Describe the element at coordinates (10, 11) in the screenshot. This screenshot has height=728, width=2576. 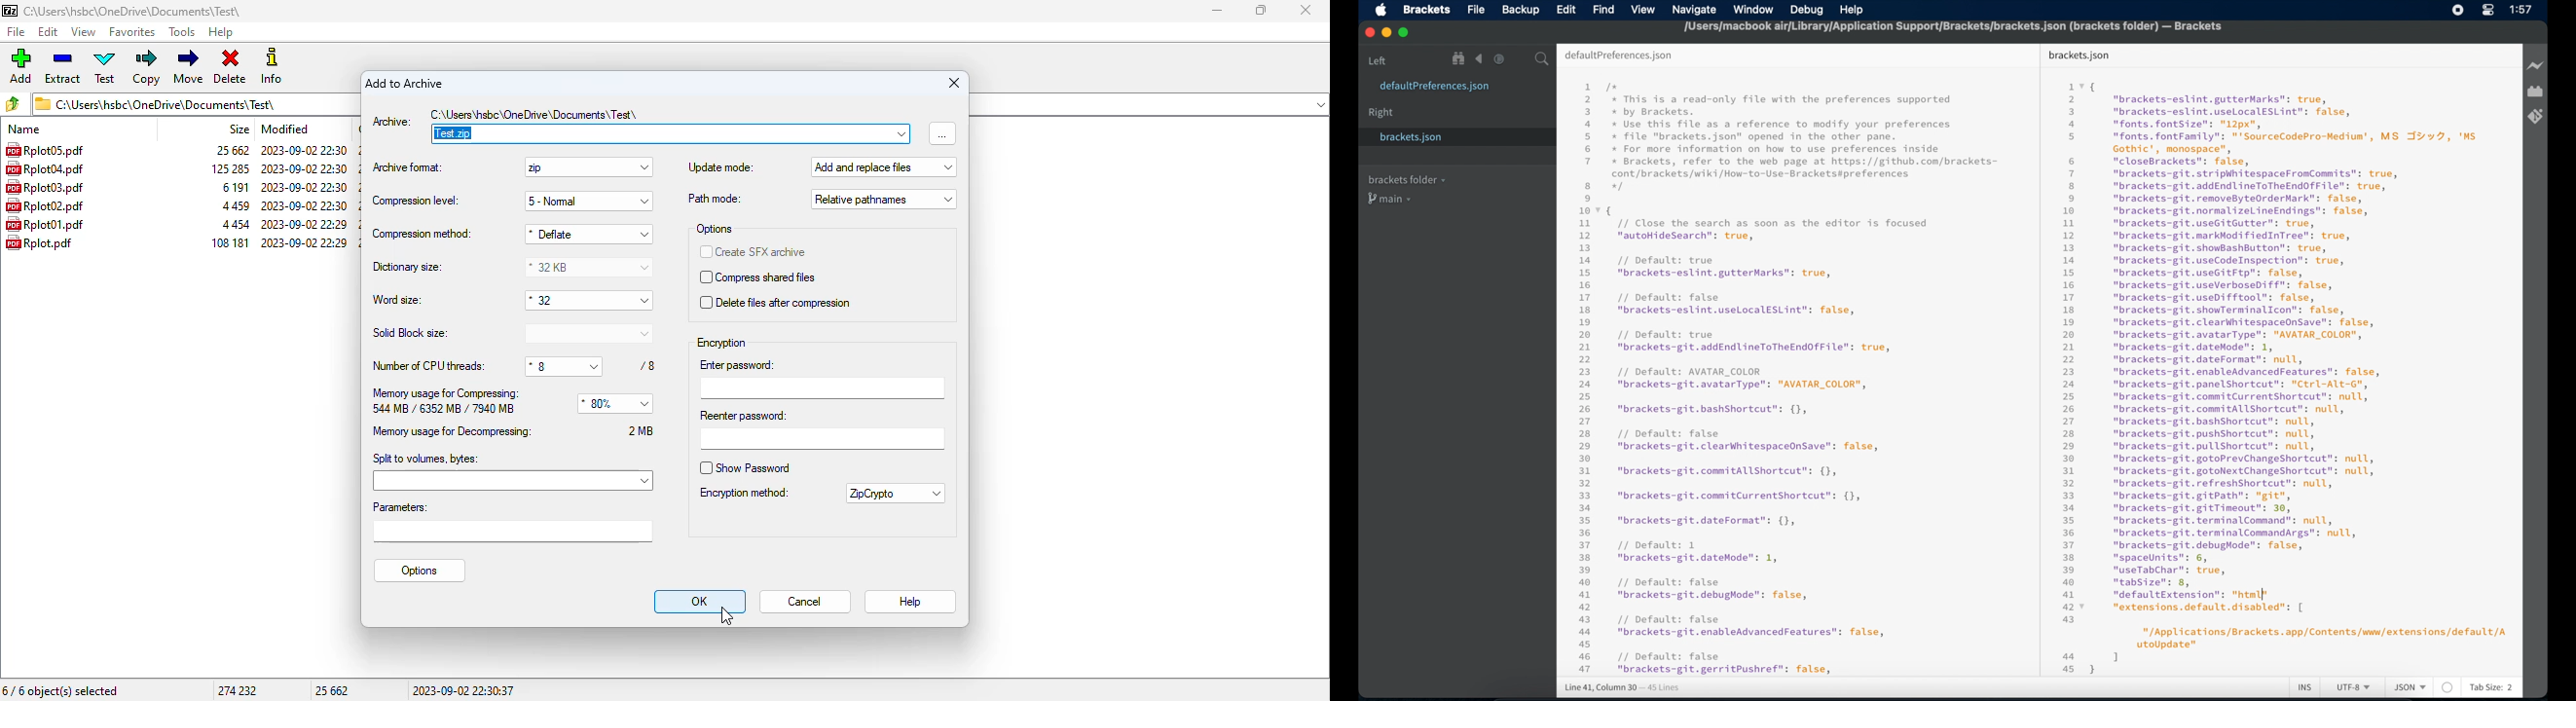
I see `logo` at that location.